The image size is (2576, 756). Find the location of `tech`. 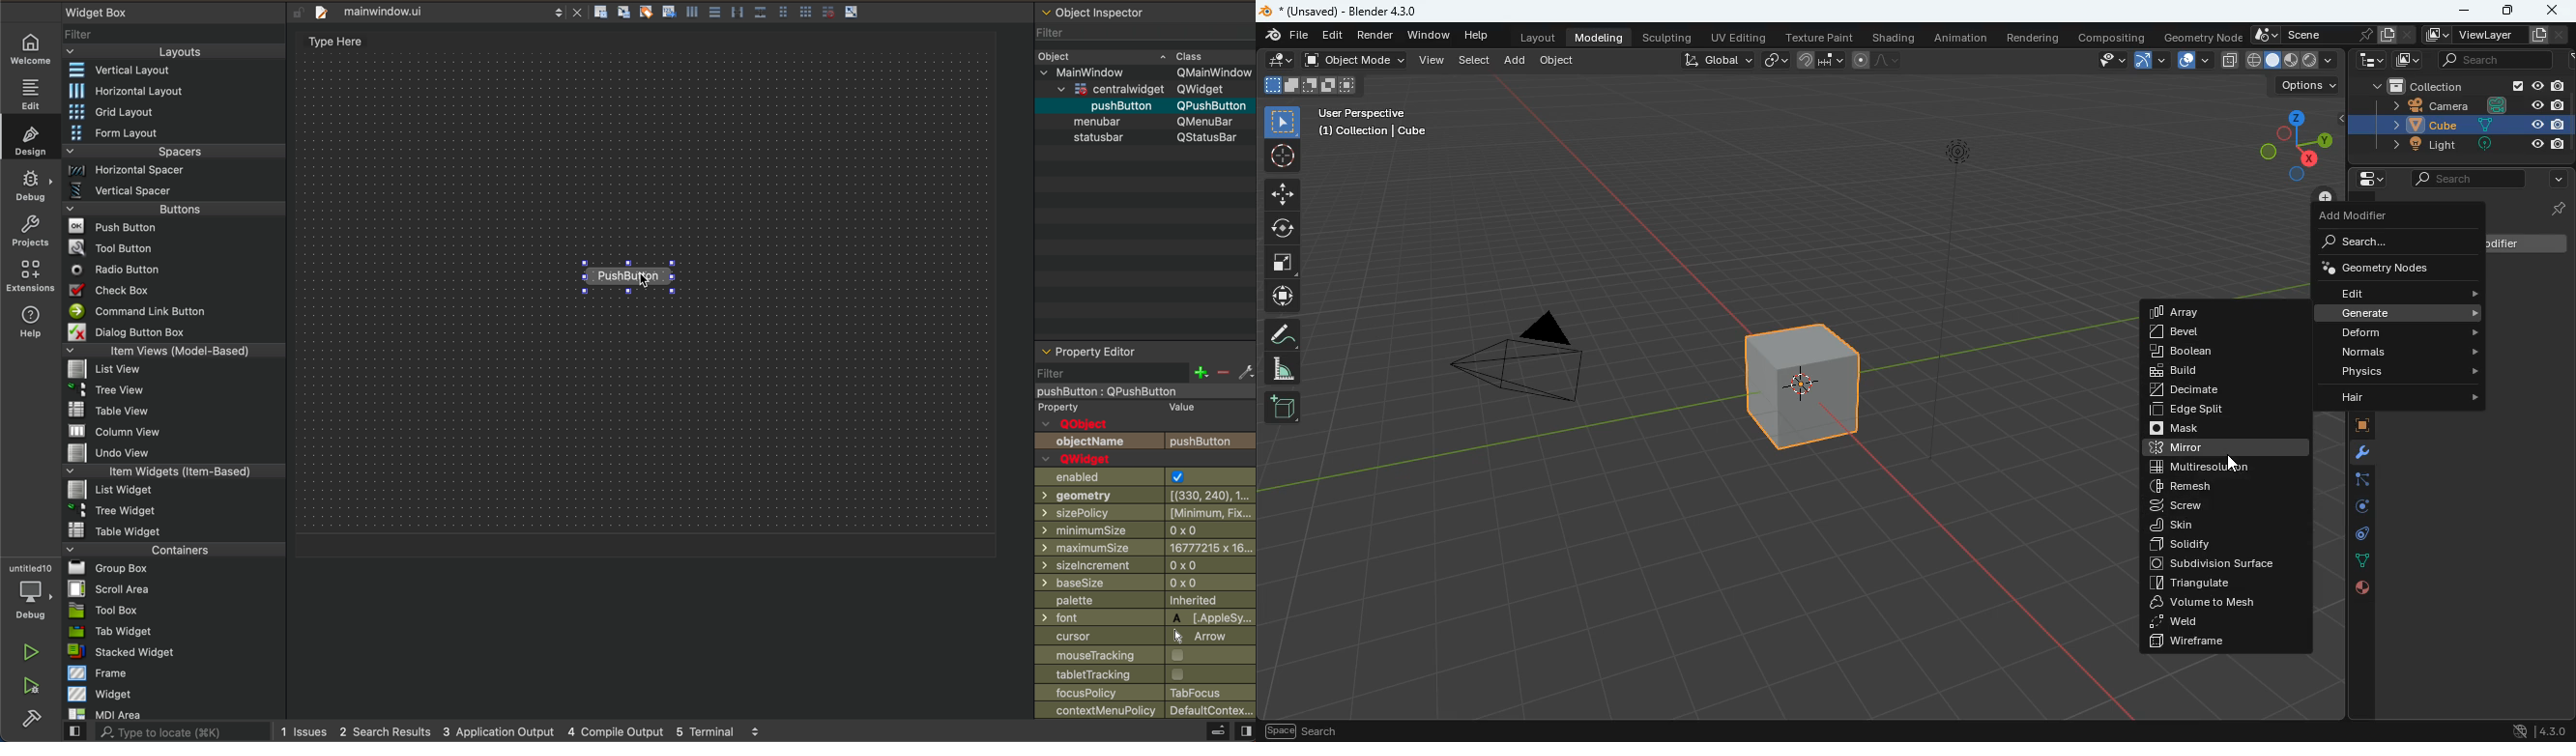

tech is located at coordinates (2364, 61).